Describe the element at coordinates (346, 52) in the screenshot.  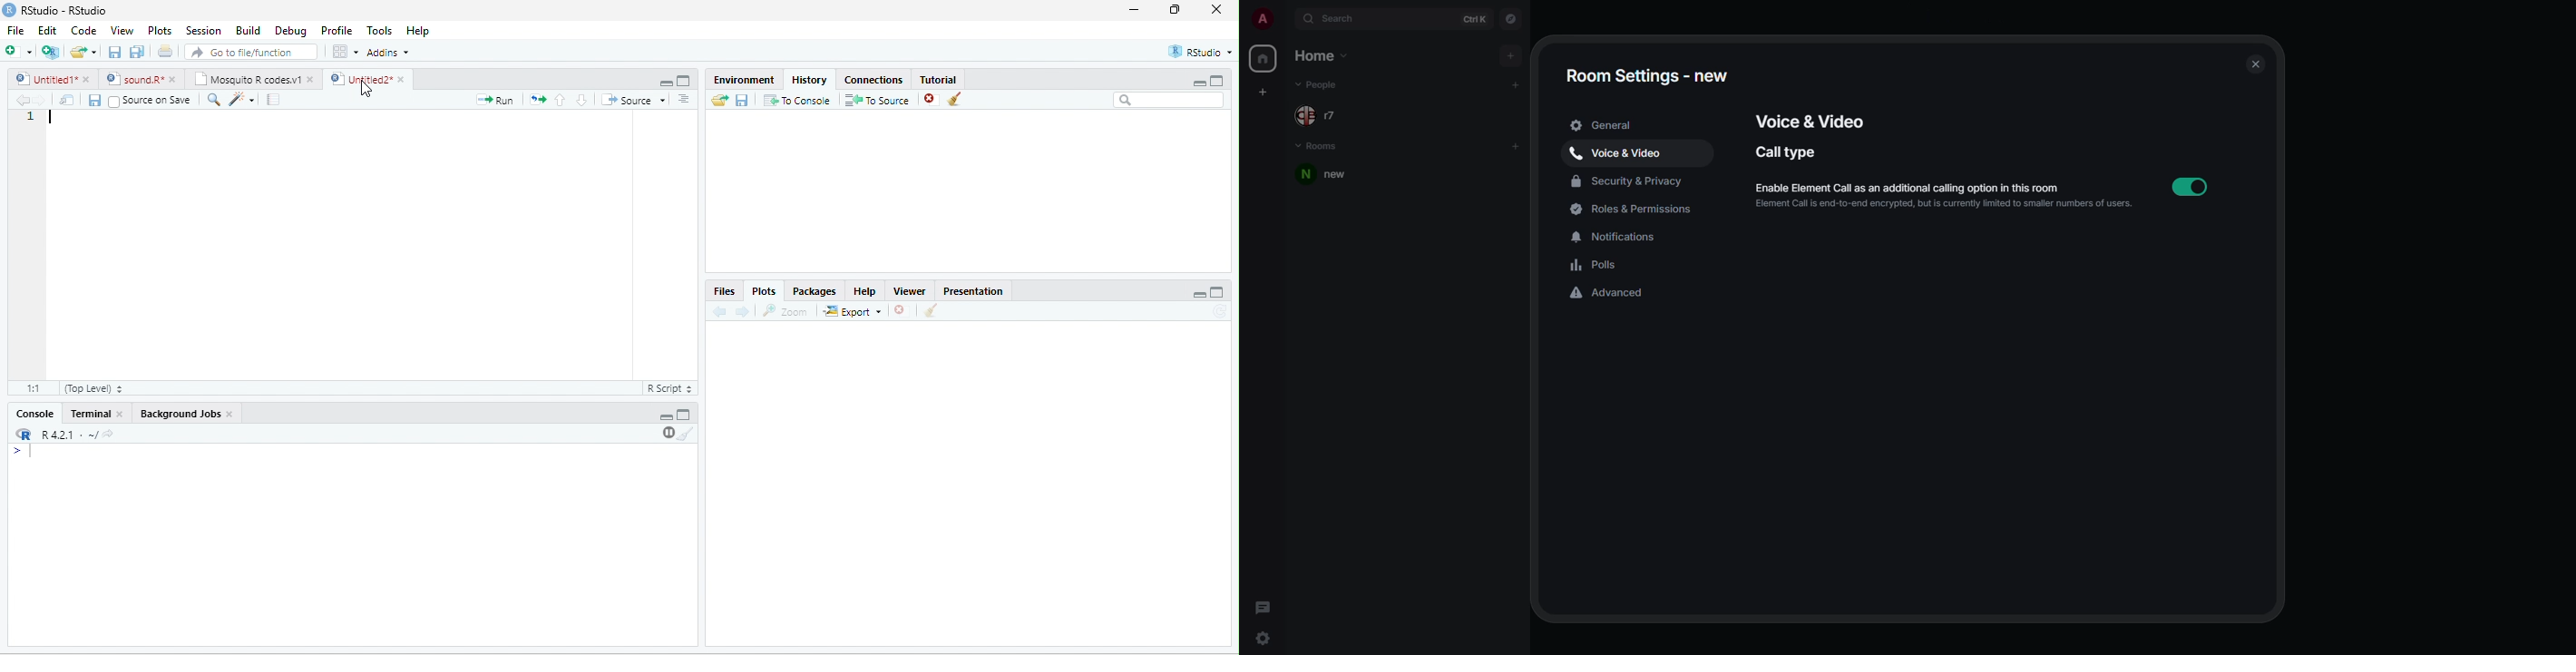
I see `options` at that location.